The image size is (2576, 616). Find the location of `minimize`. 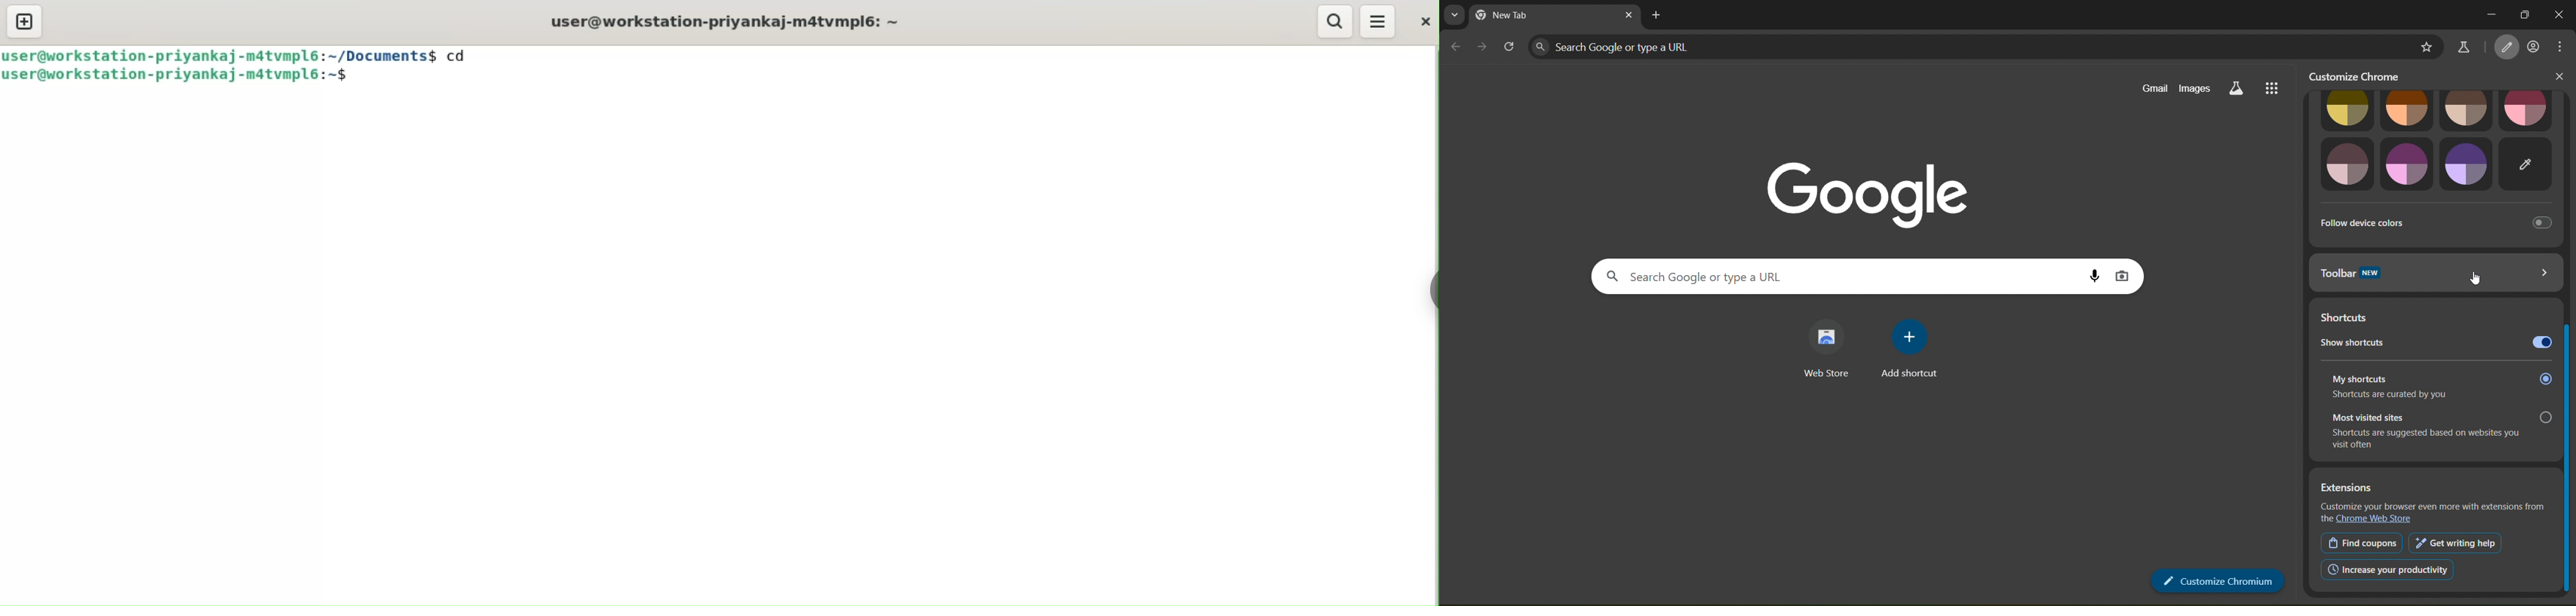

minimize is located at coordinates (2486, 14).